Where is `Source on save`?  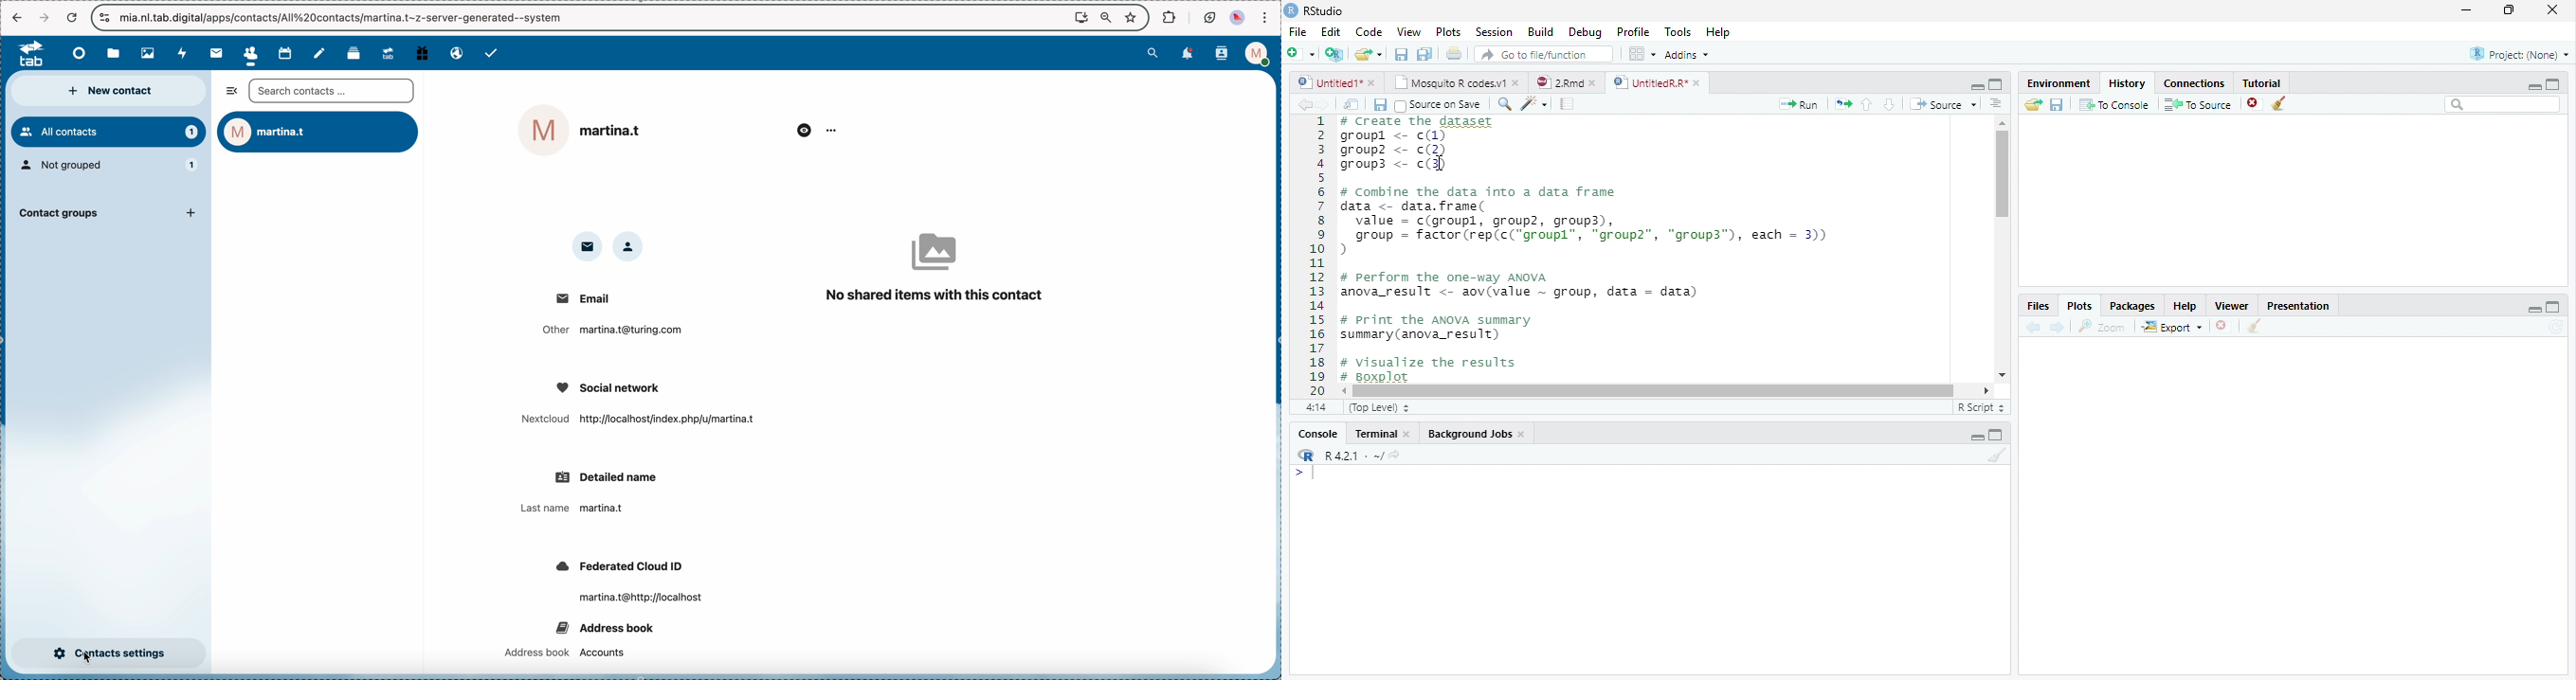
Source on save is located at coordinates (1442, 105).